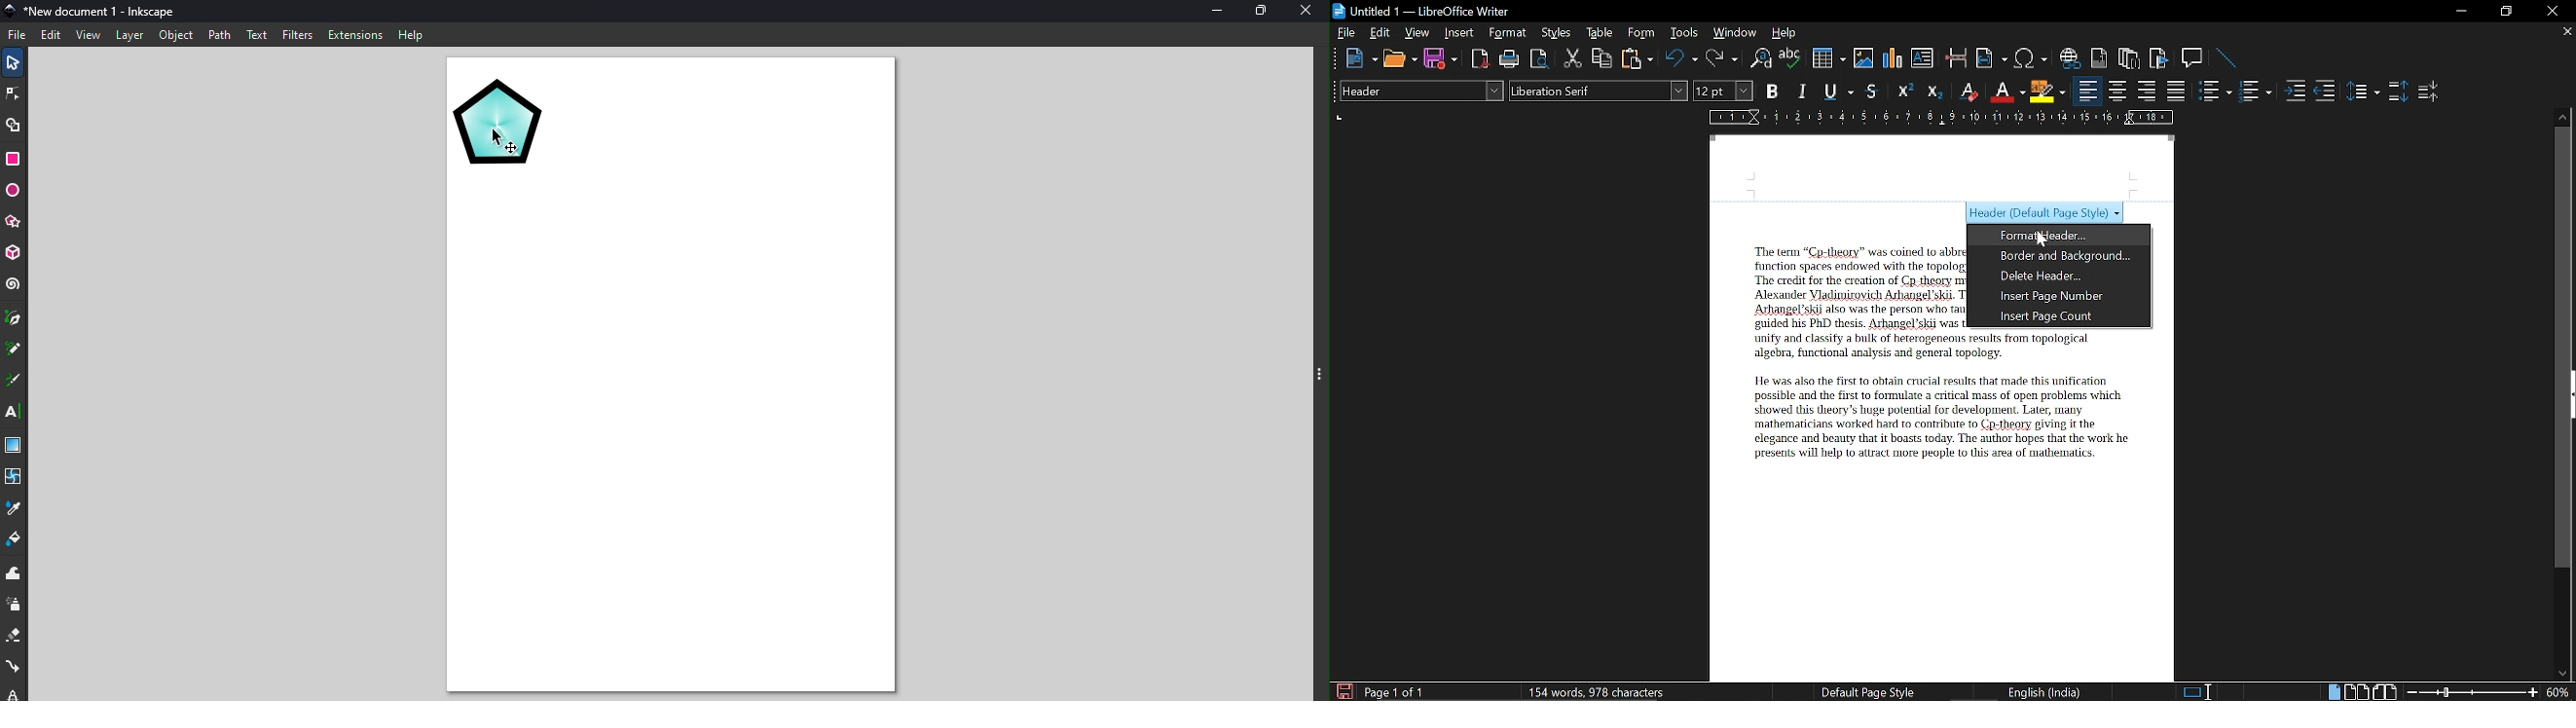 The width and height of the screenshot is (2576, 728). I want to click on Insert footnote, so click(2129, 58).